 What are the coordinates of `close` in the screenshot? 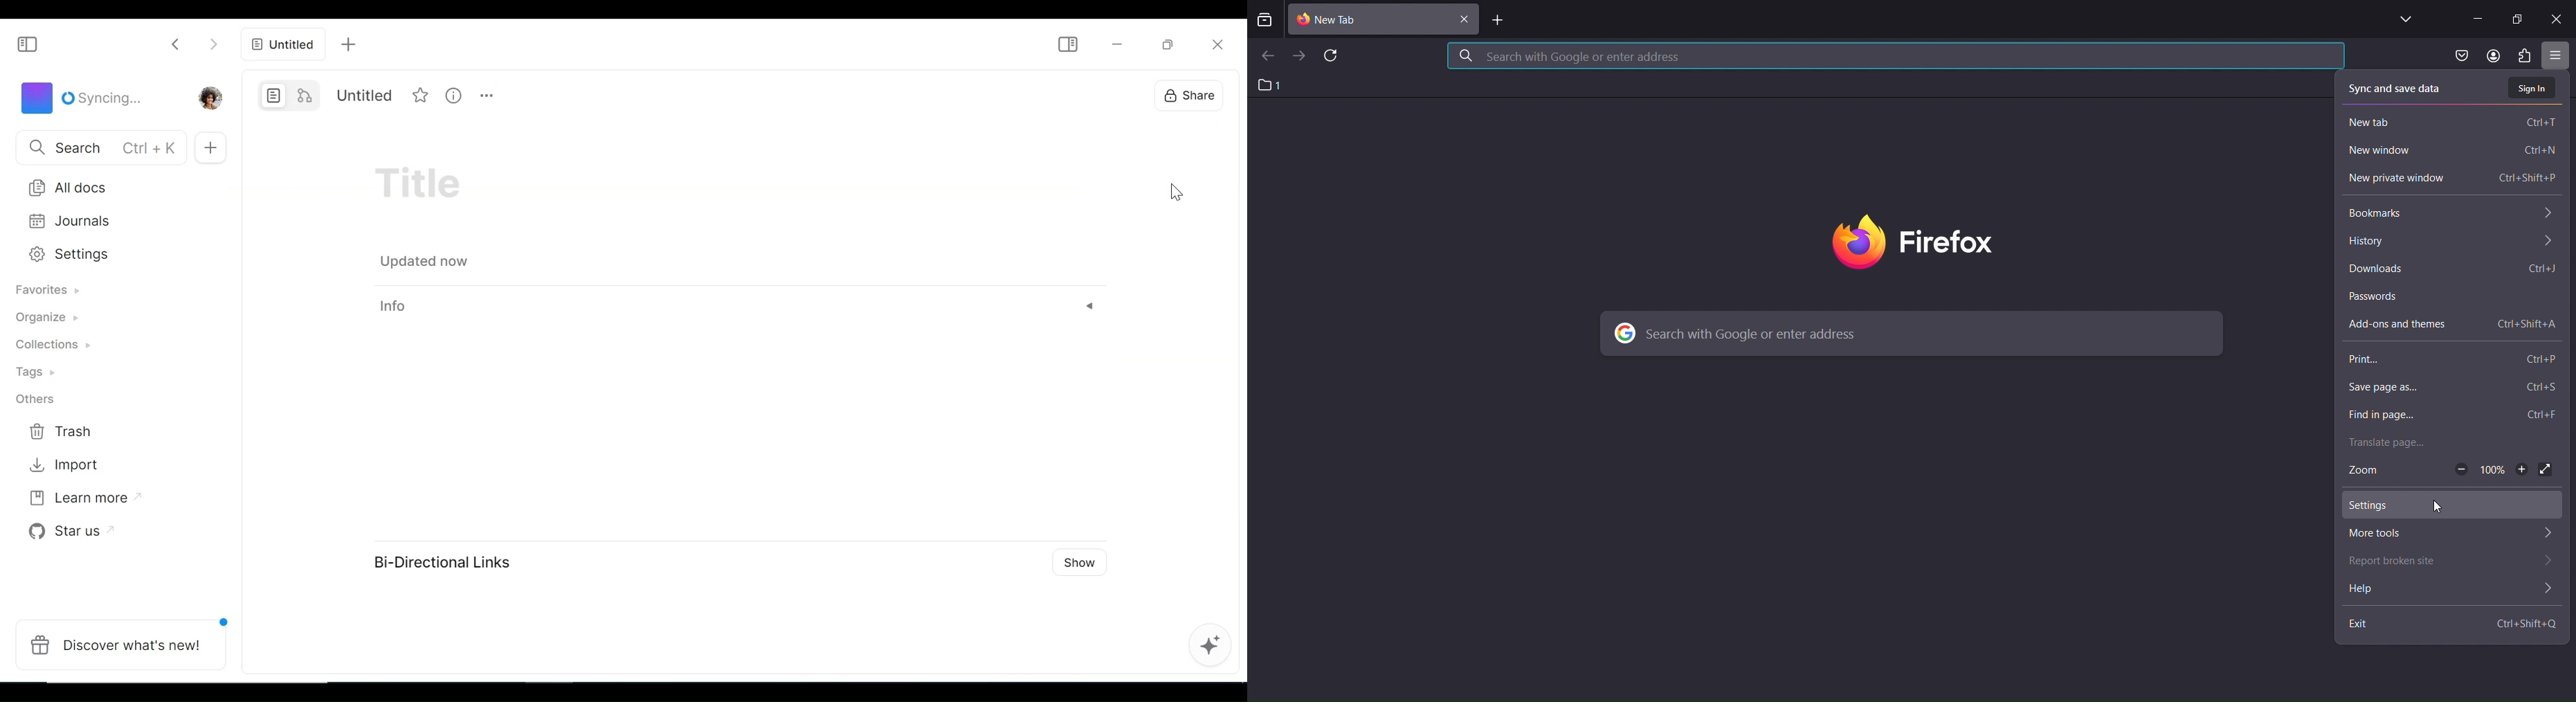 It's located at (2557, 21).